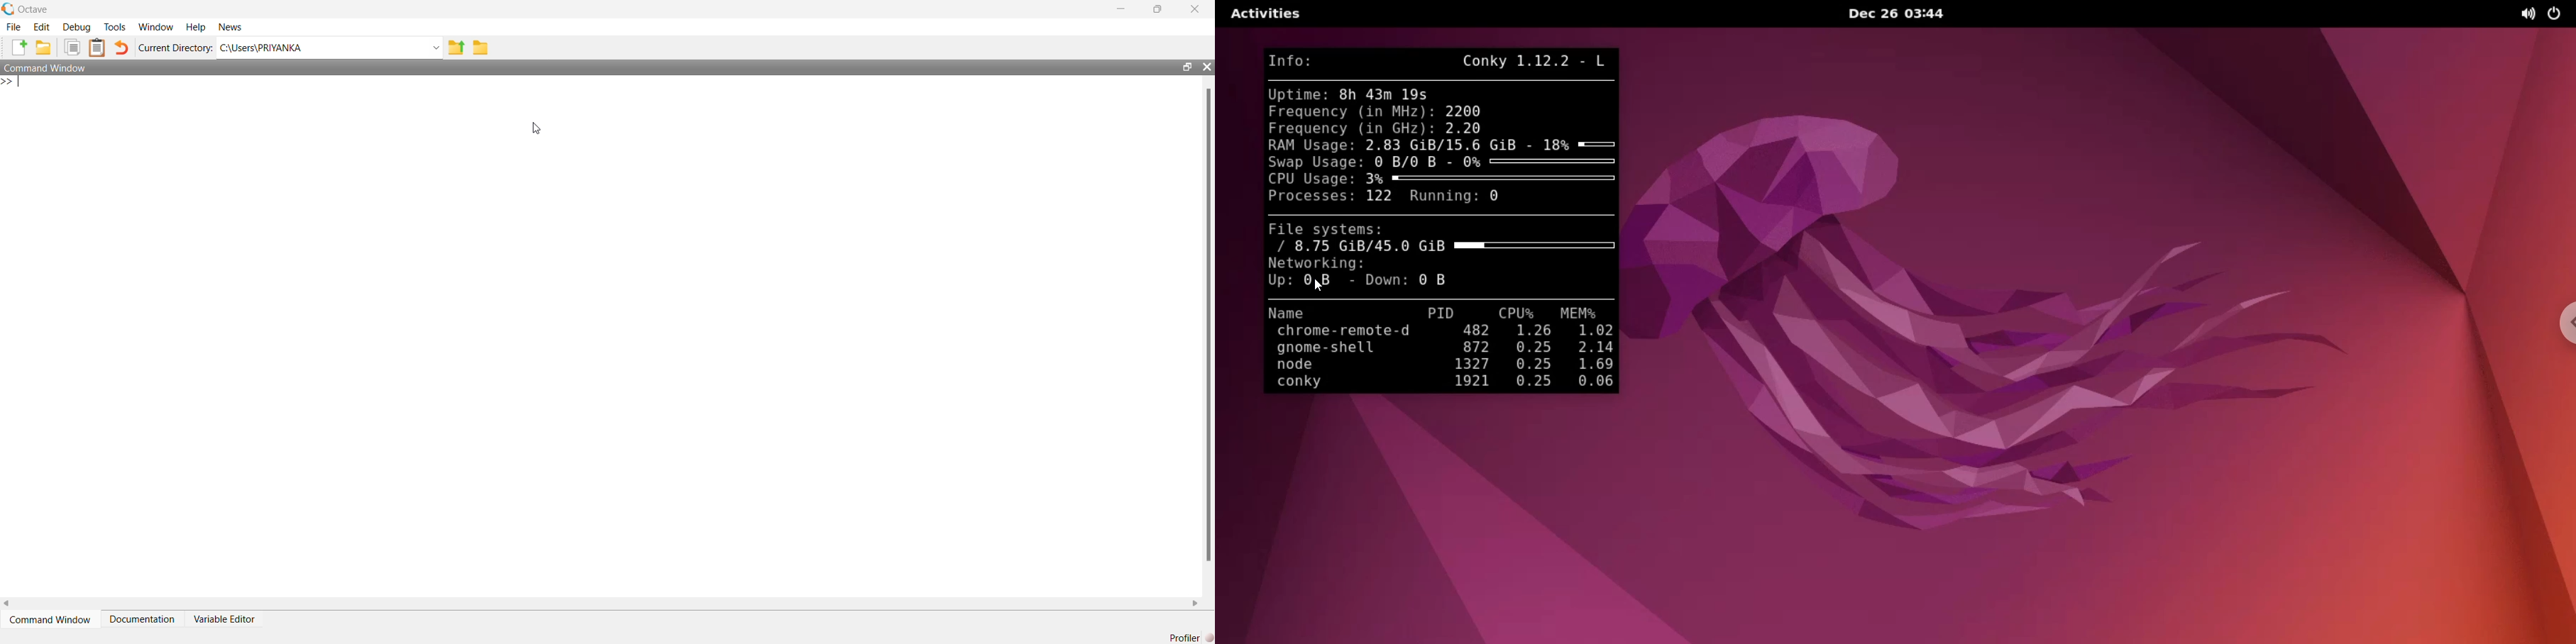  What do you see at coordinates (1187, 66) in the screenshot?
I see `maximize` at bounding box center [1187, 66].